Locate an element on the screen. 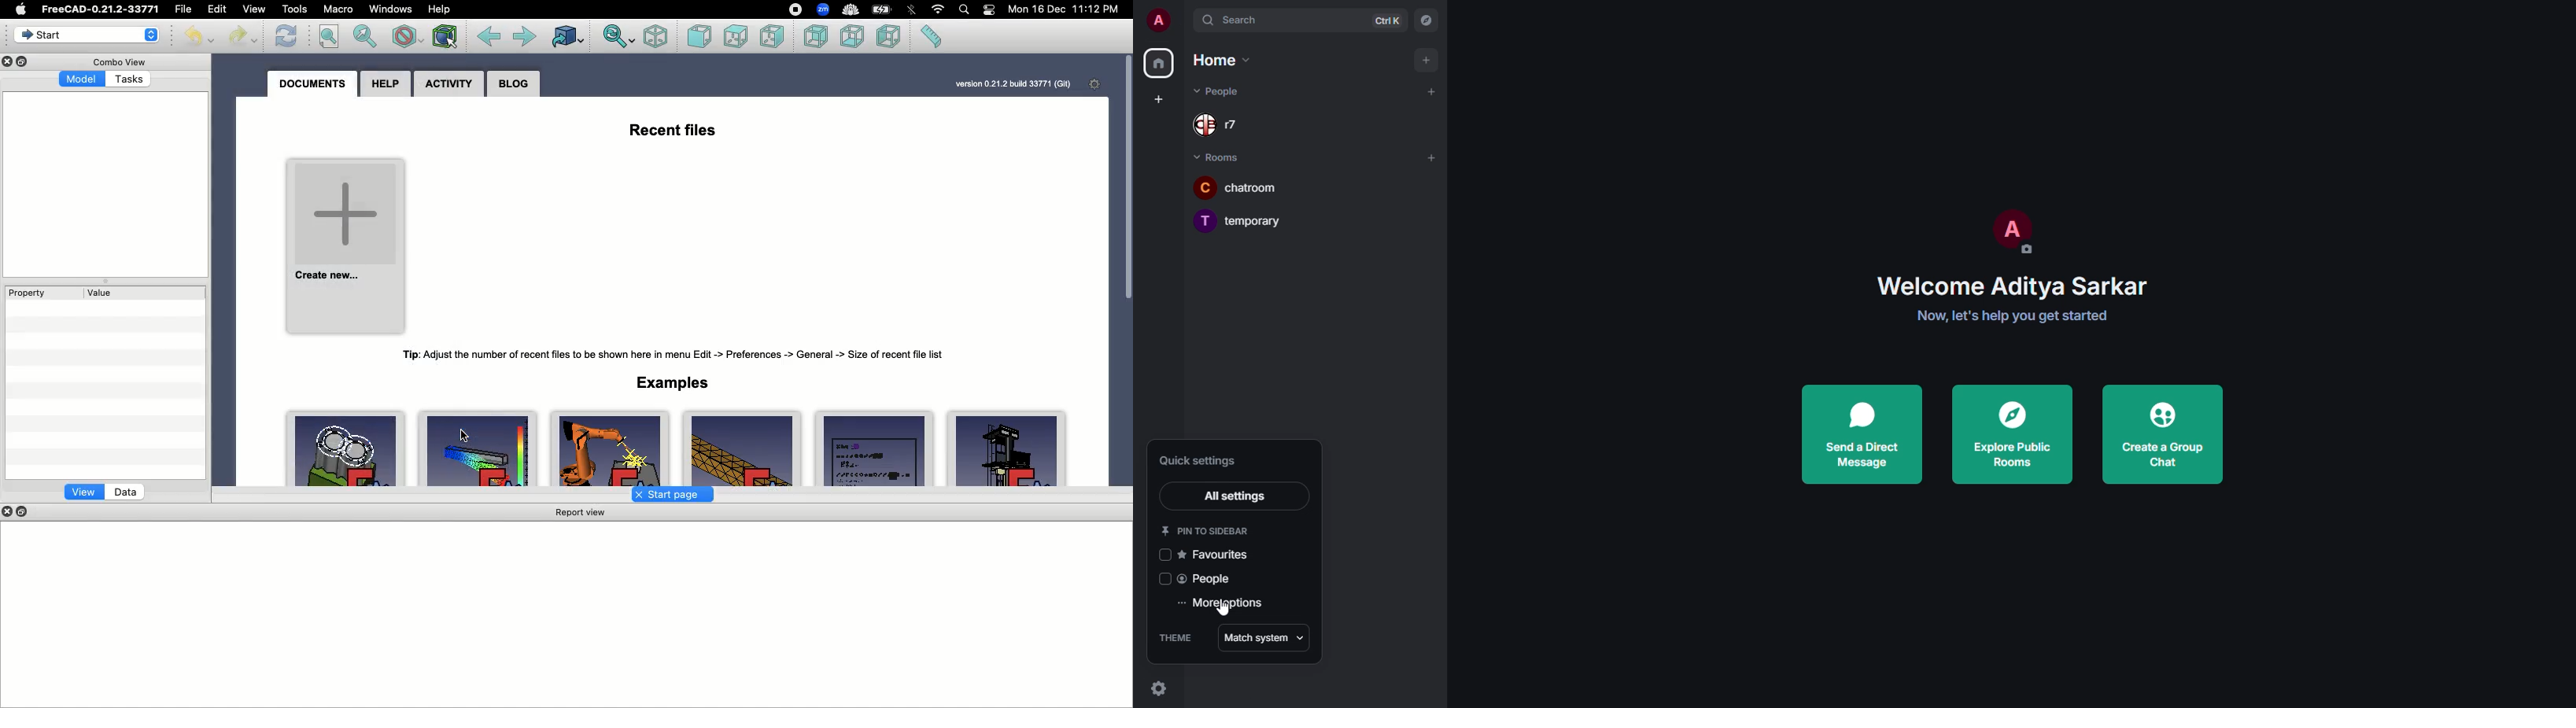 The height and width of the screenshot is (728, 2576). version 0.21.2 bulld 33771 (Git) is located at coordinates (1011, 83).